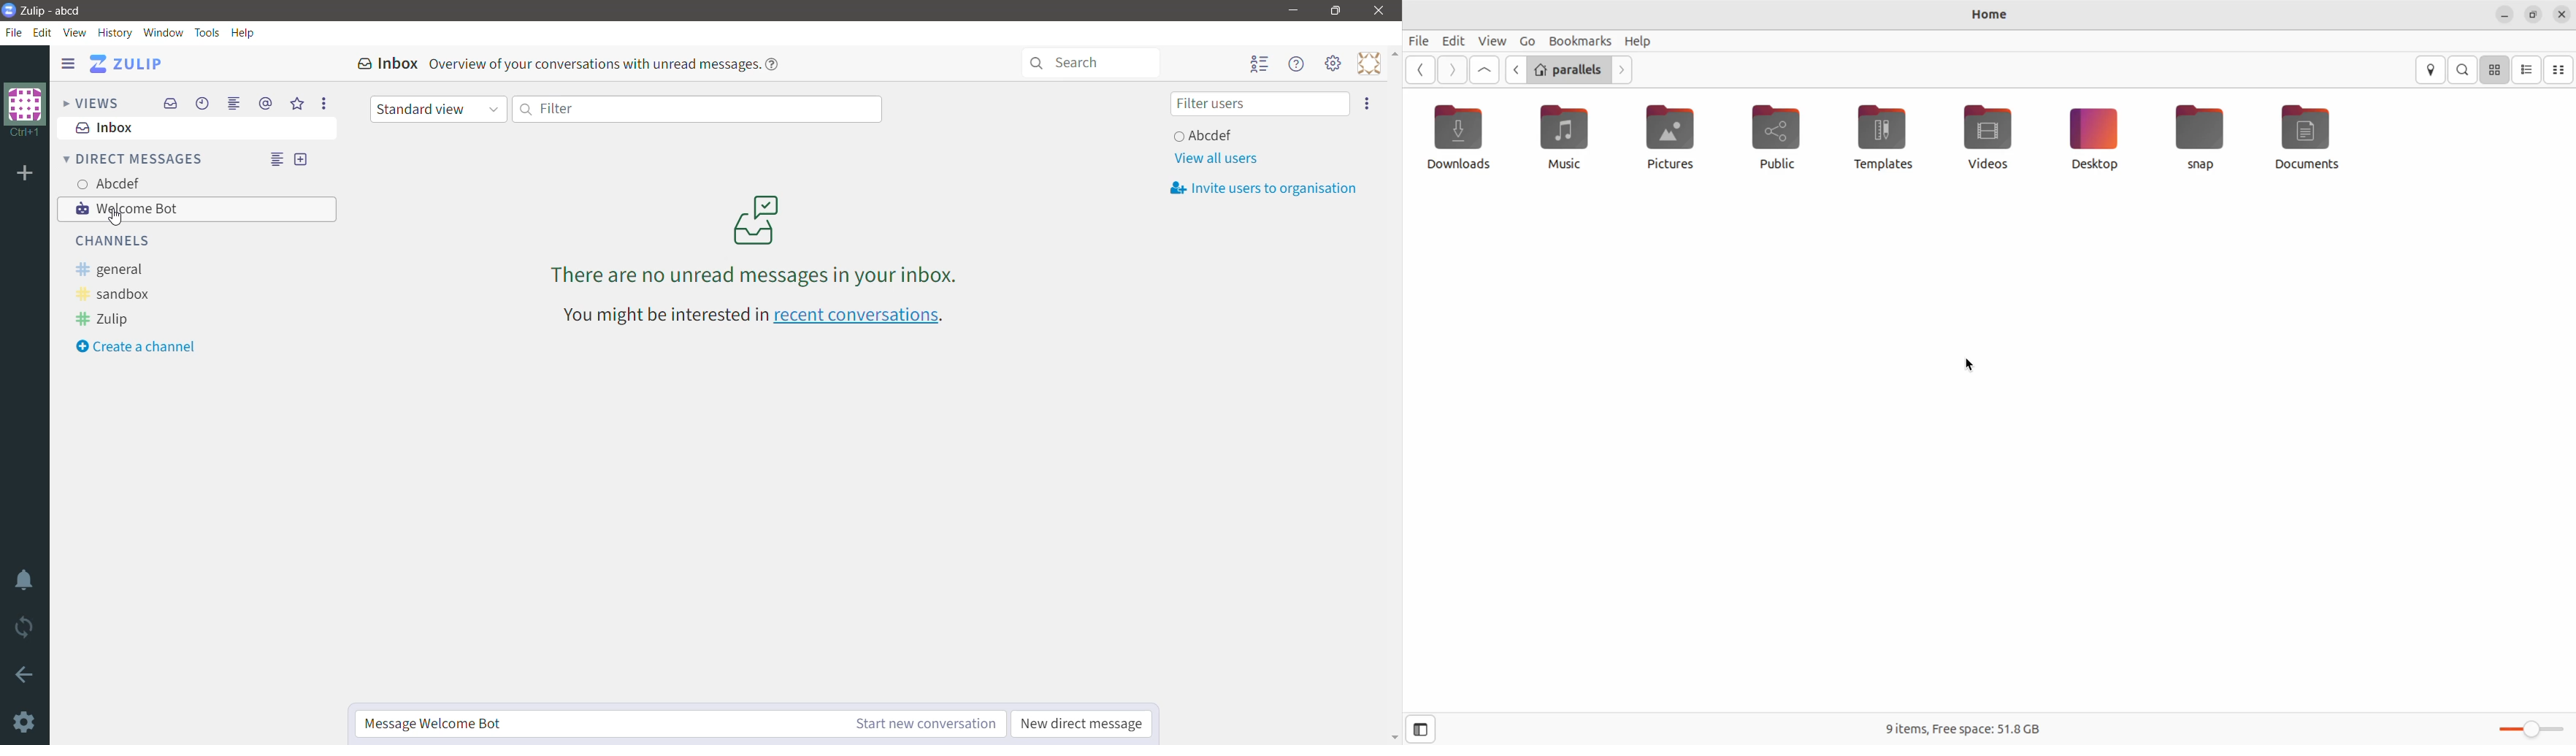 This screenshot has height=756, width=2576. What do you see at coordinates (107, 271) in the screenshot?
I see `general` at bounding box center [107, 271].